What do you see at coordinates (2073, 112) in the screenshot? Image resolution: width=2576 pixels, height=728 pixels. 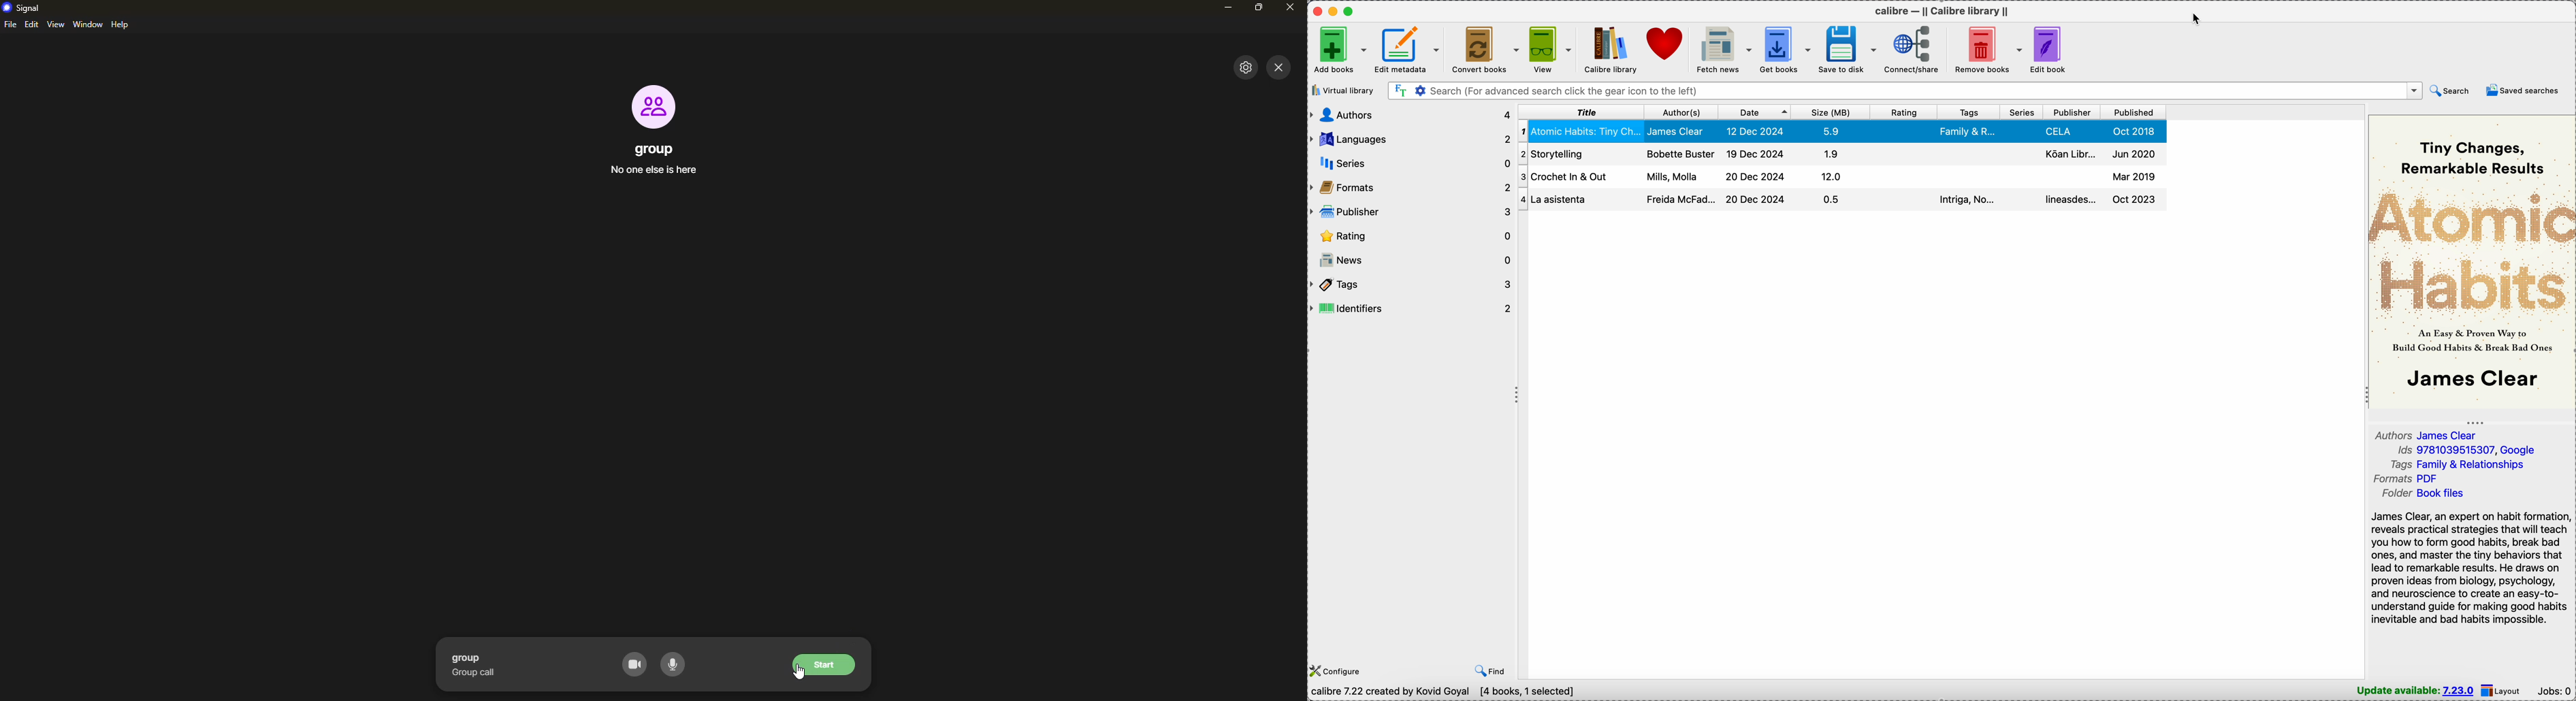 I see `publisher` at bounding box center [2073, 112].